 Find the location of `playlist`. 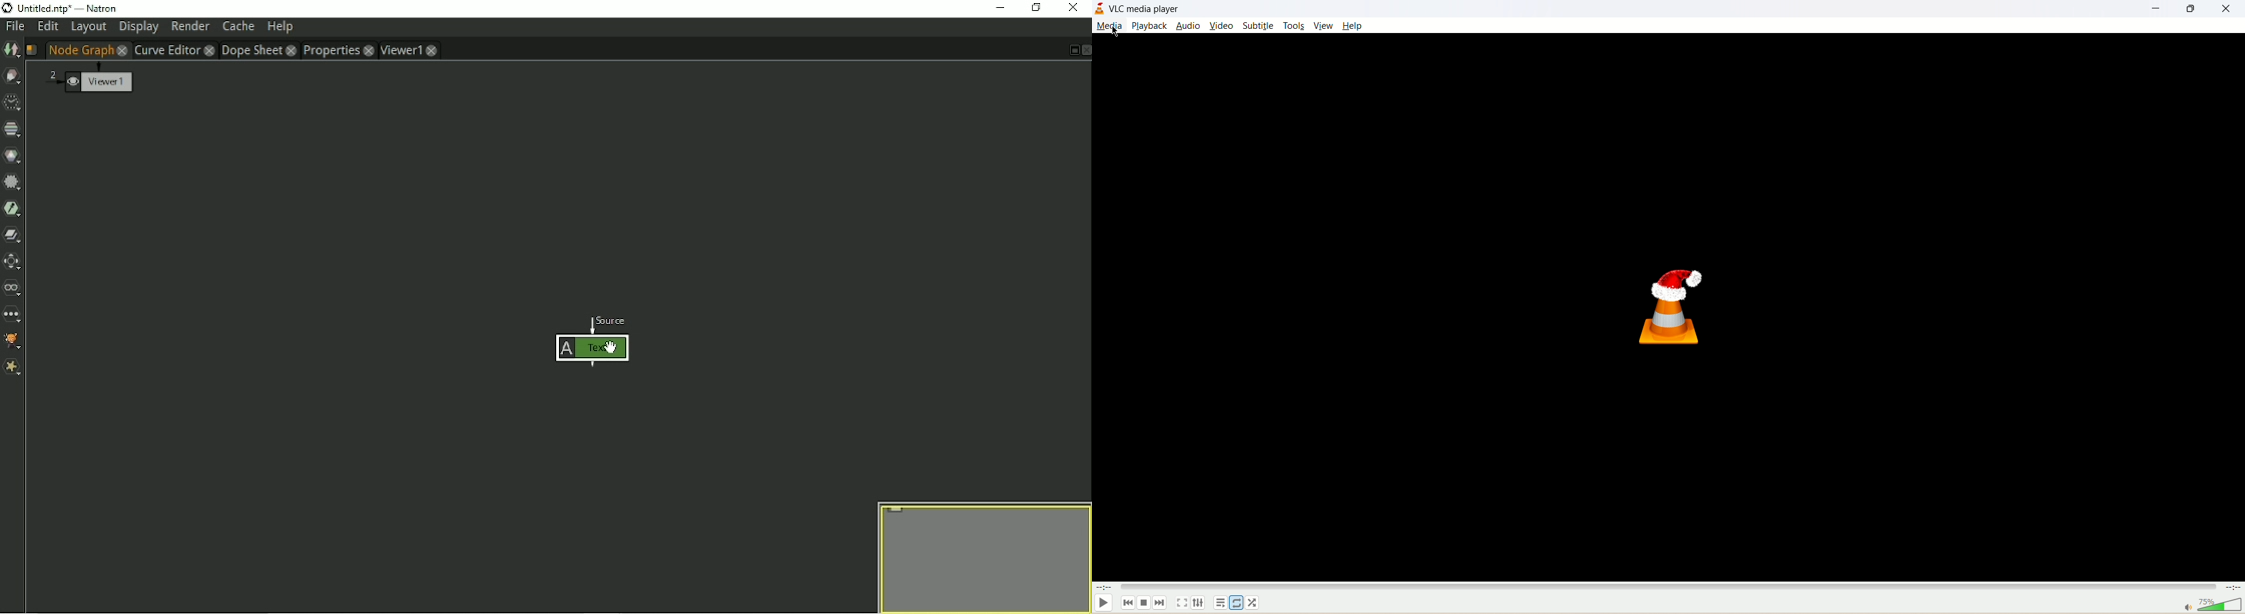

playlist is located at coordinates (1221, 604).